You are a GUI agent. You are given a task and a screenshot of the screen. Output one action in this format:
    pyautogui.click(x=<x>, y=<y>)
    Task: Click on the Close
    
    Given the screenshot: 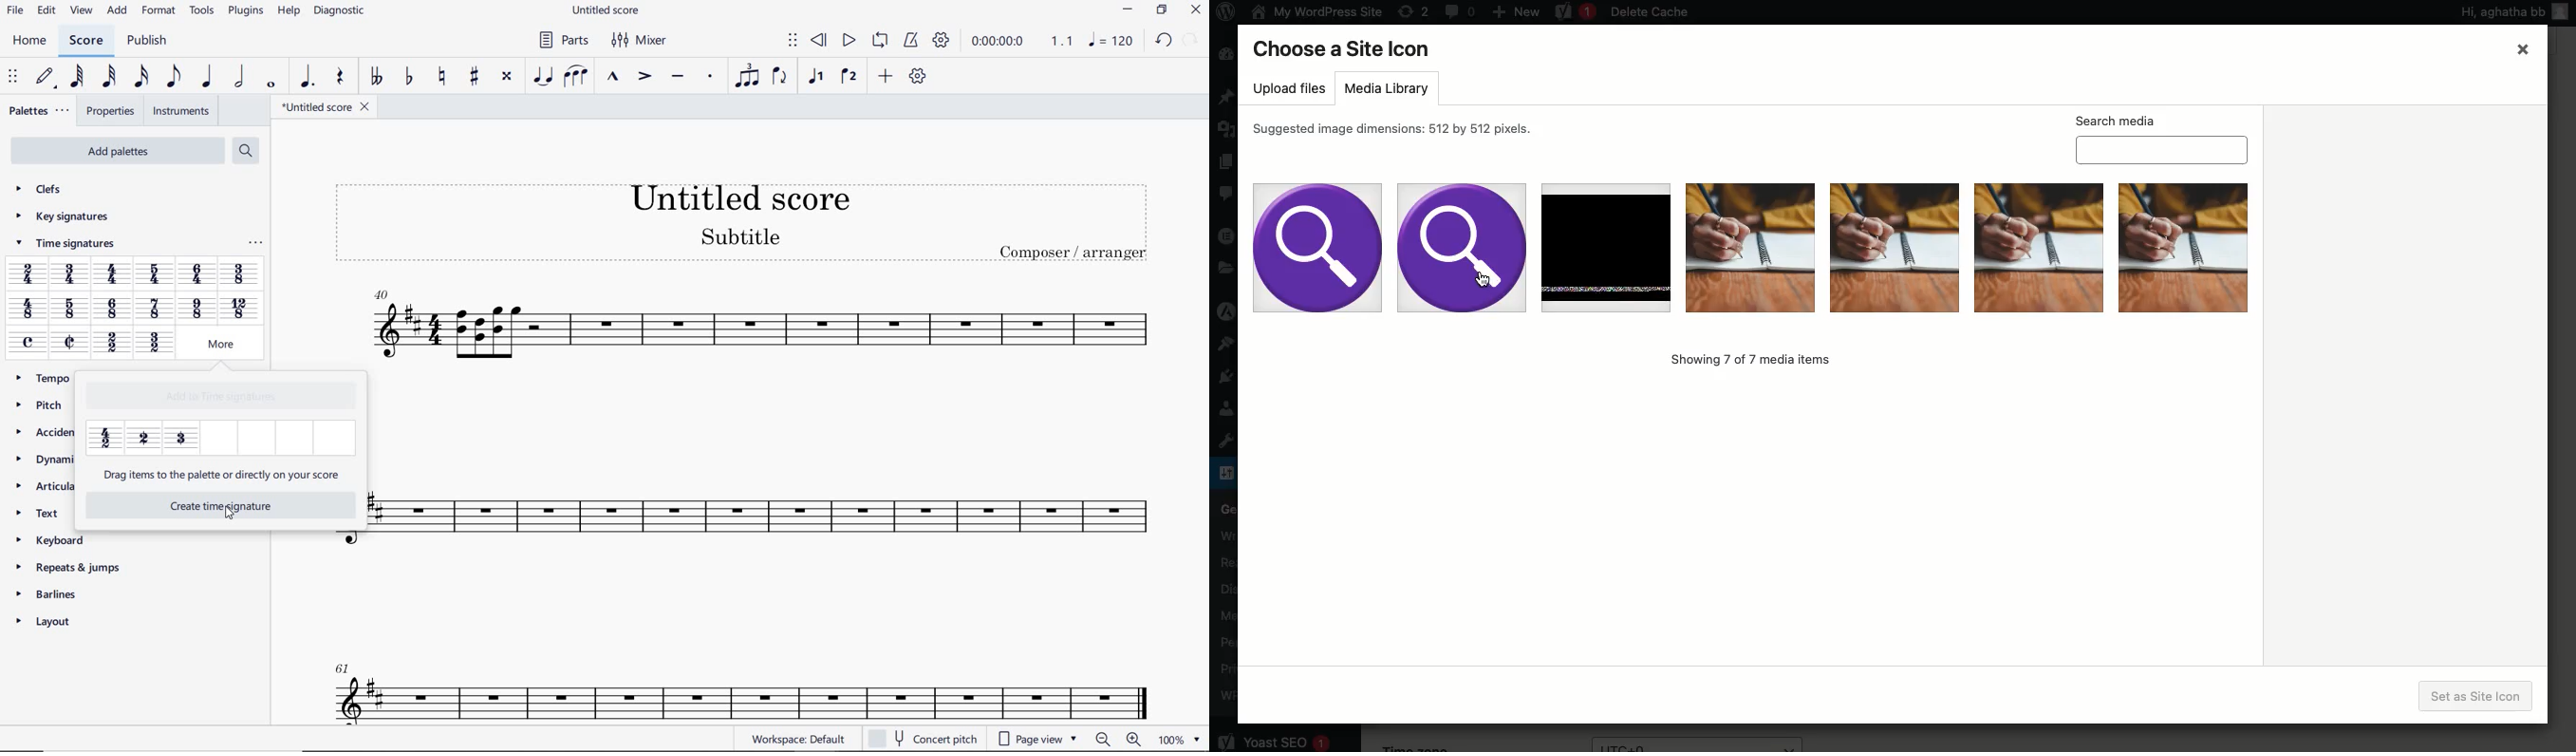 What is the action you would take?
    pyautogui.click(x=2522, y=50)
    